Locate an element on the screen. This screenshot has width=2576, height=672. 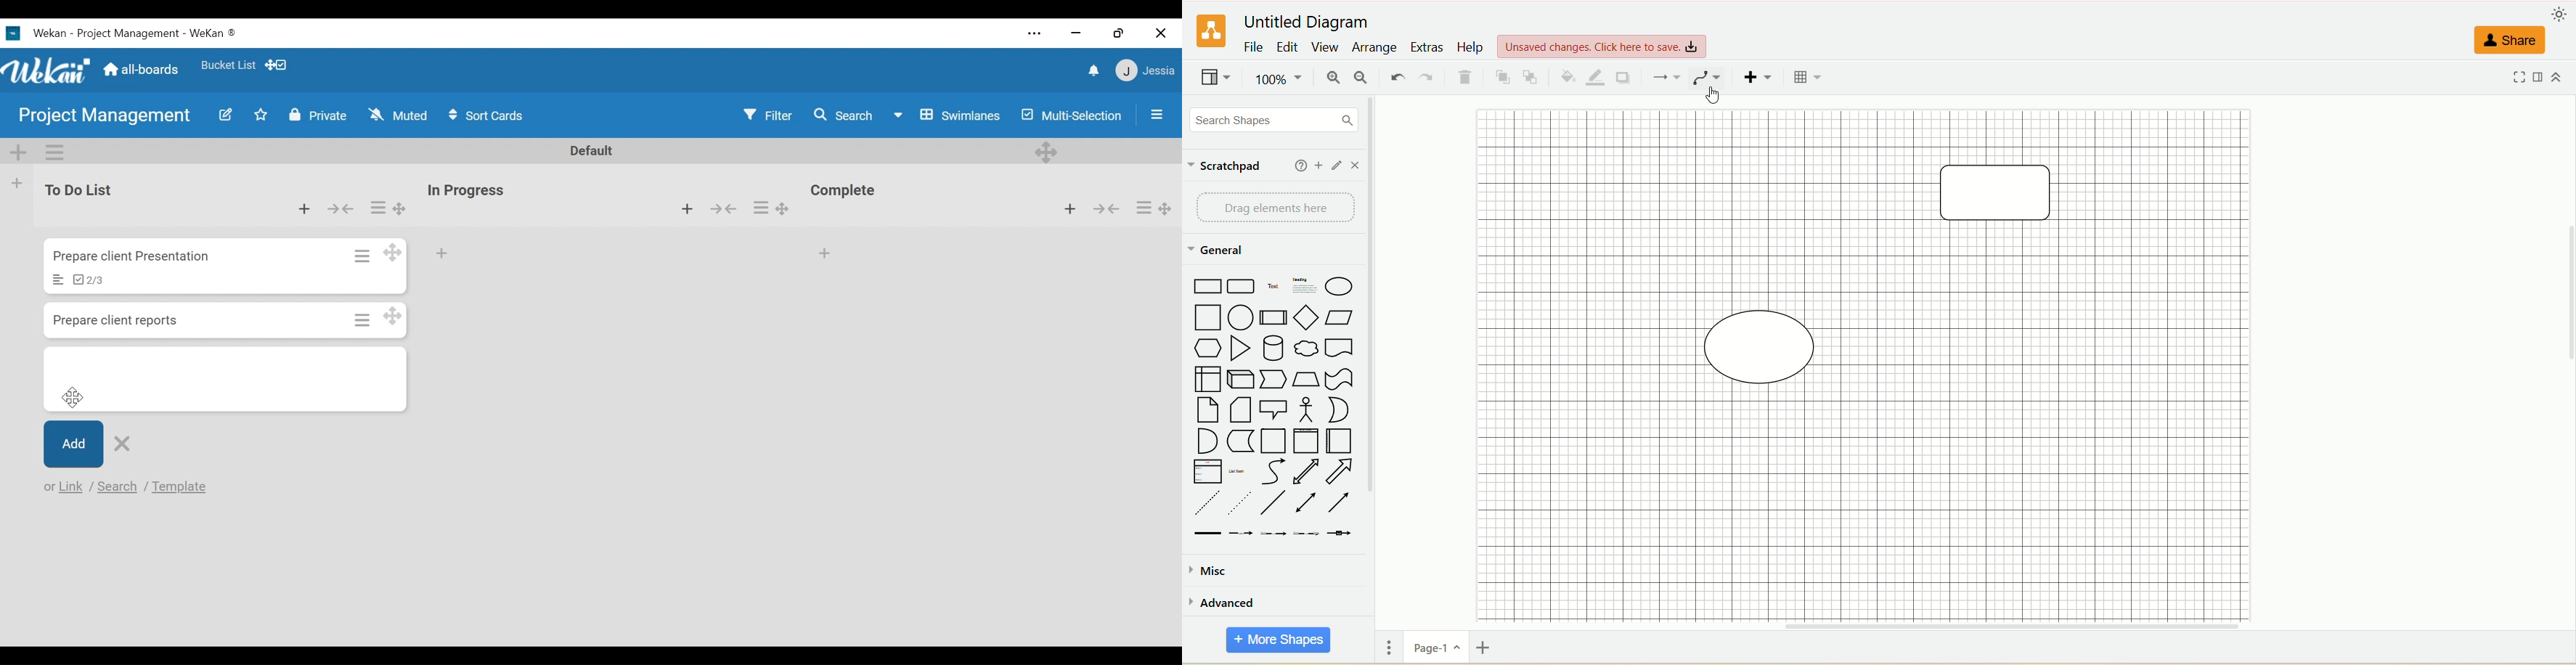
Add card to bottom of the list is located at coordinates (827, 250).